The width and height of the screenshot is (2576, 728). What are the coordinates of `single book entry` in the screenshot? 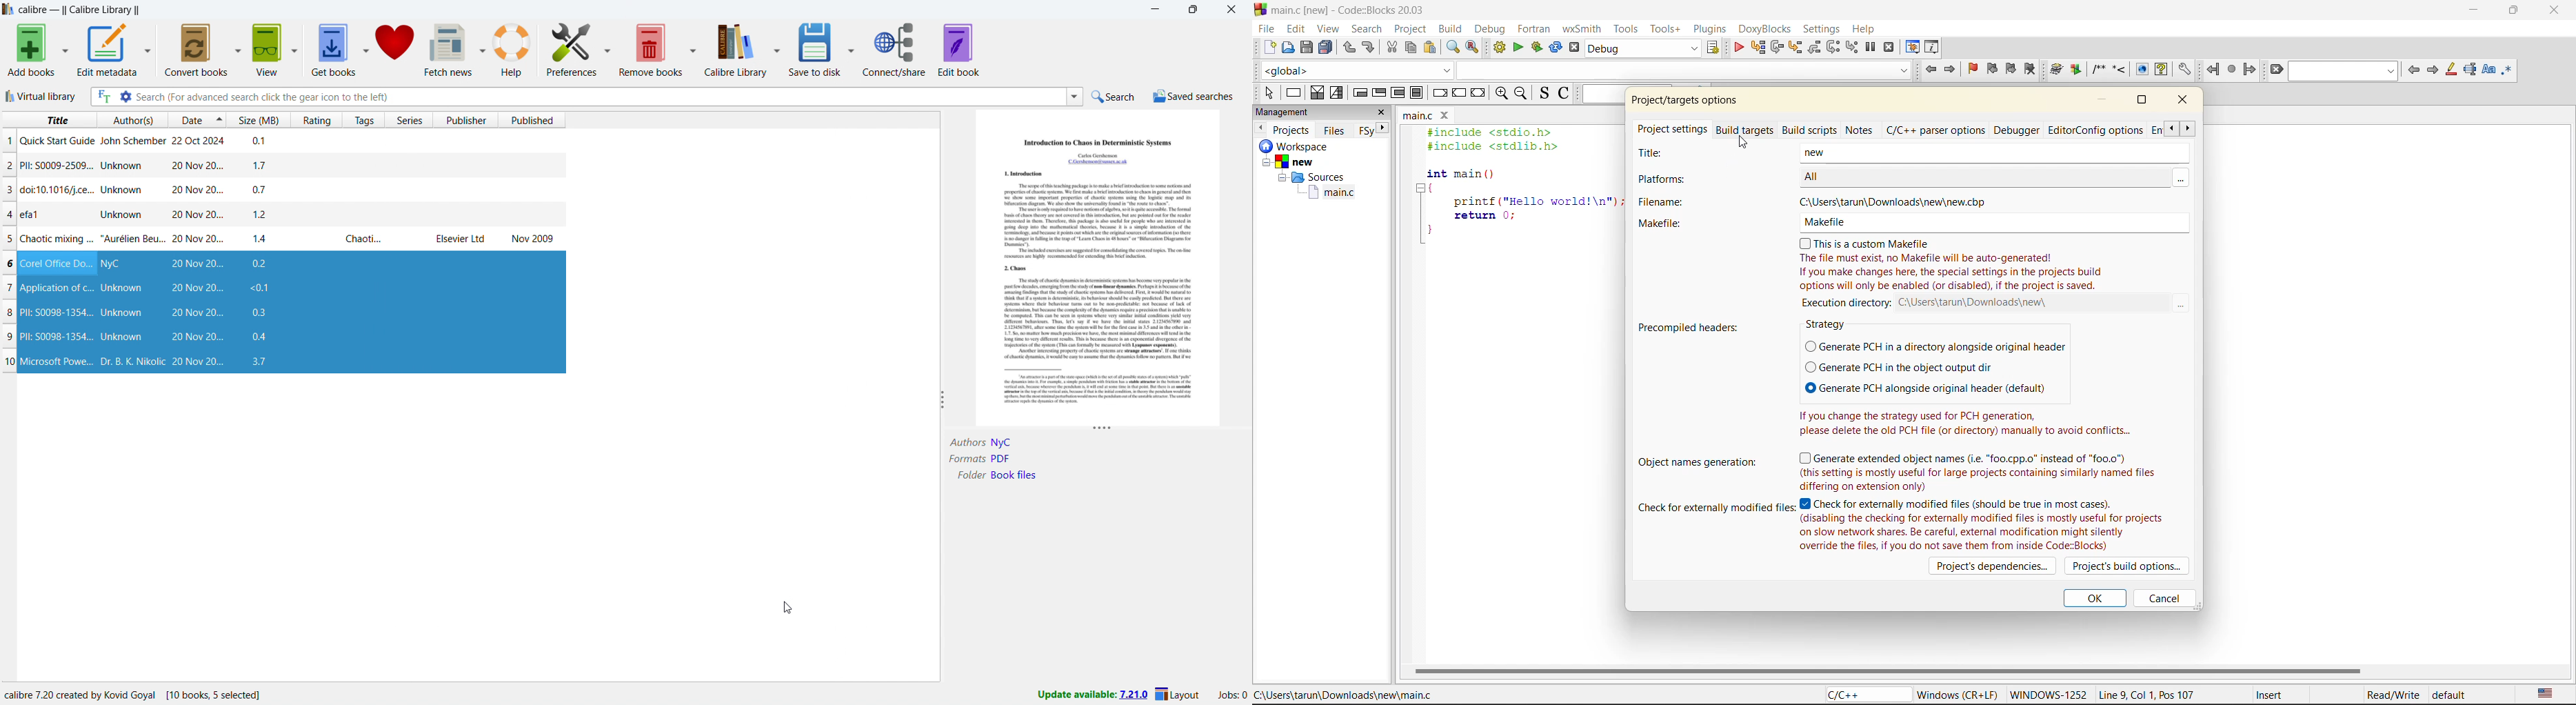 It's located at (281, 240).